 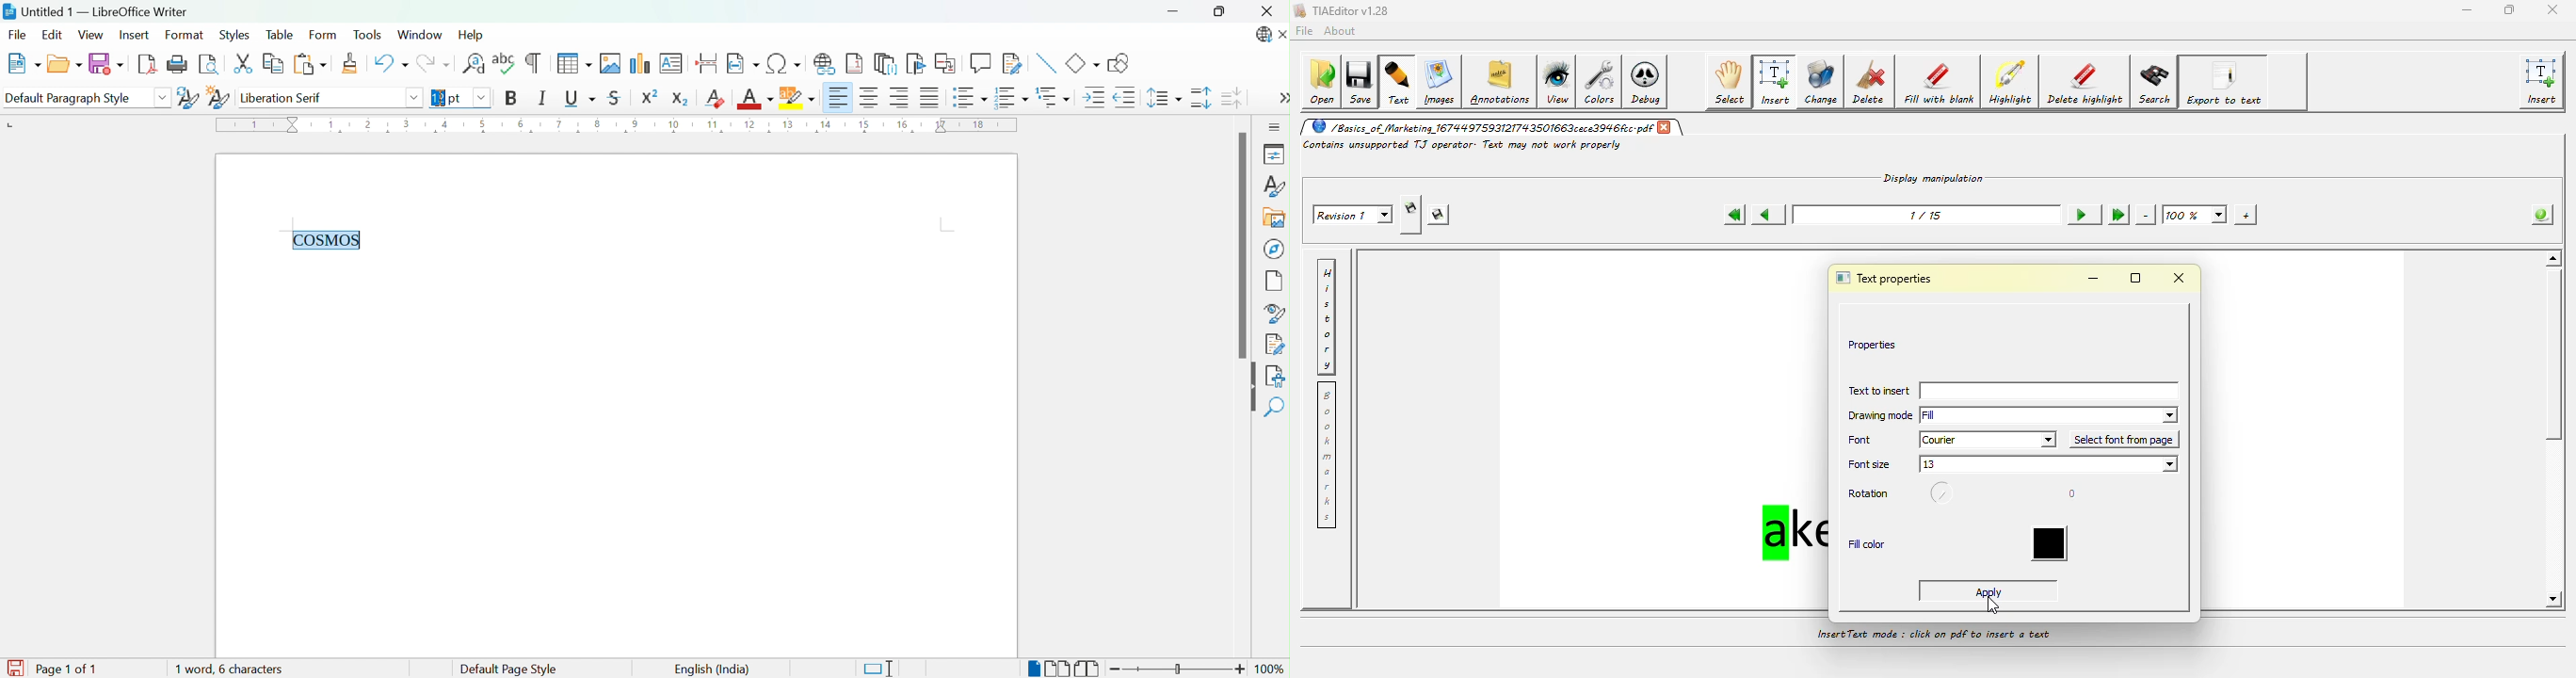 What do you see at coordinates (284, 99) in the screenshot?
I see `Liberation serif` at bounding box center [284, 99].